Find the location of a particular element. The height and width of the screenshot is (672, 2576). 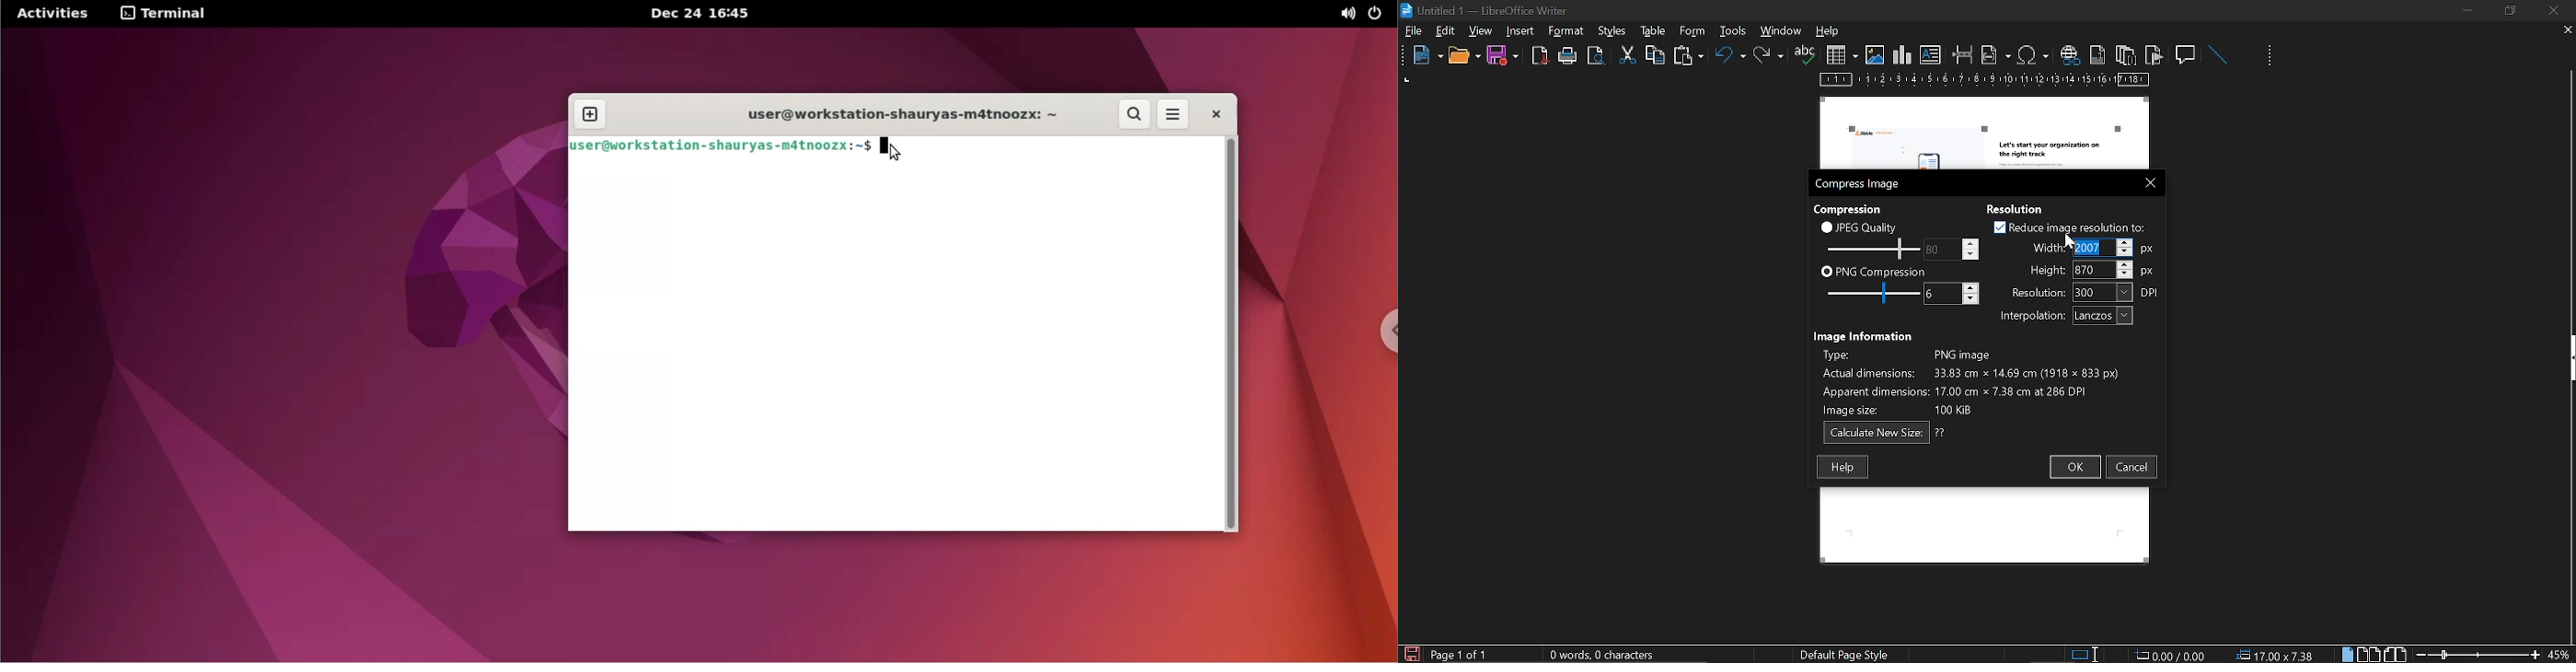

change png compression is located at coordinates (1951, 294).